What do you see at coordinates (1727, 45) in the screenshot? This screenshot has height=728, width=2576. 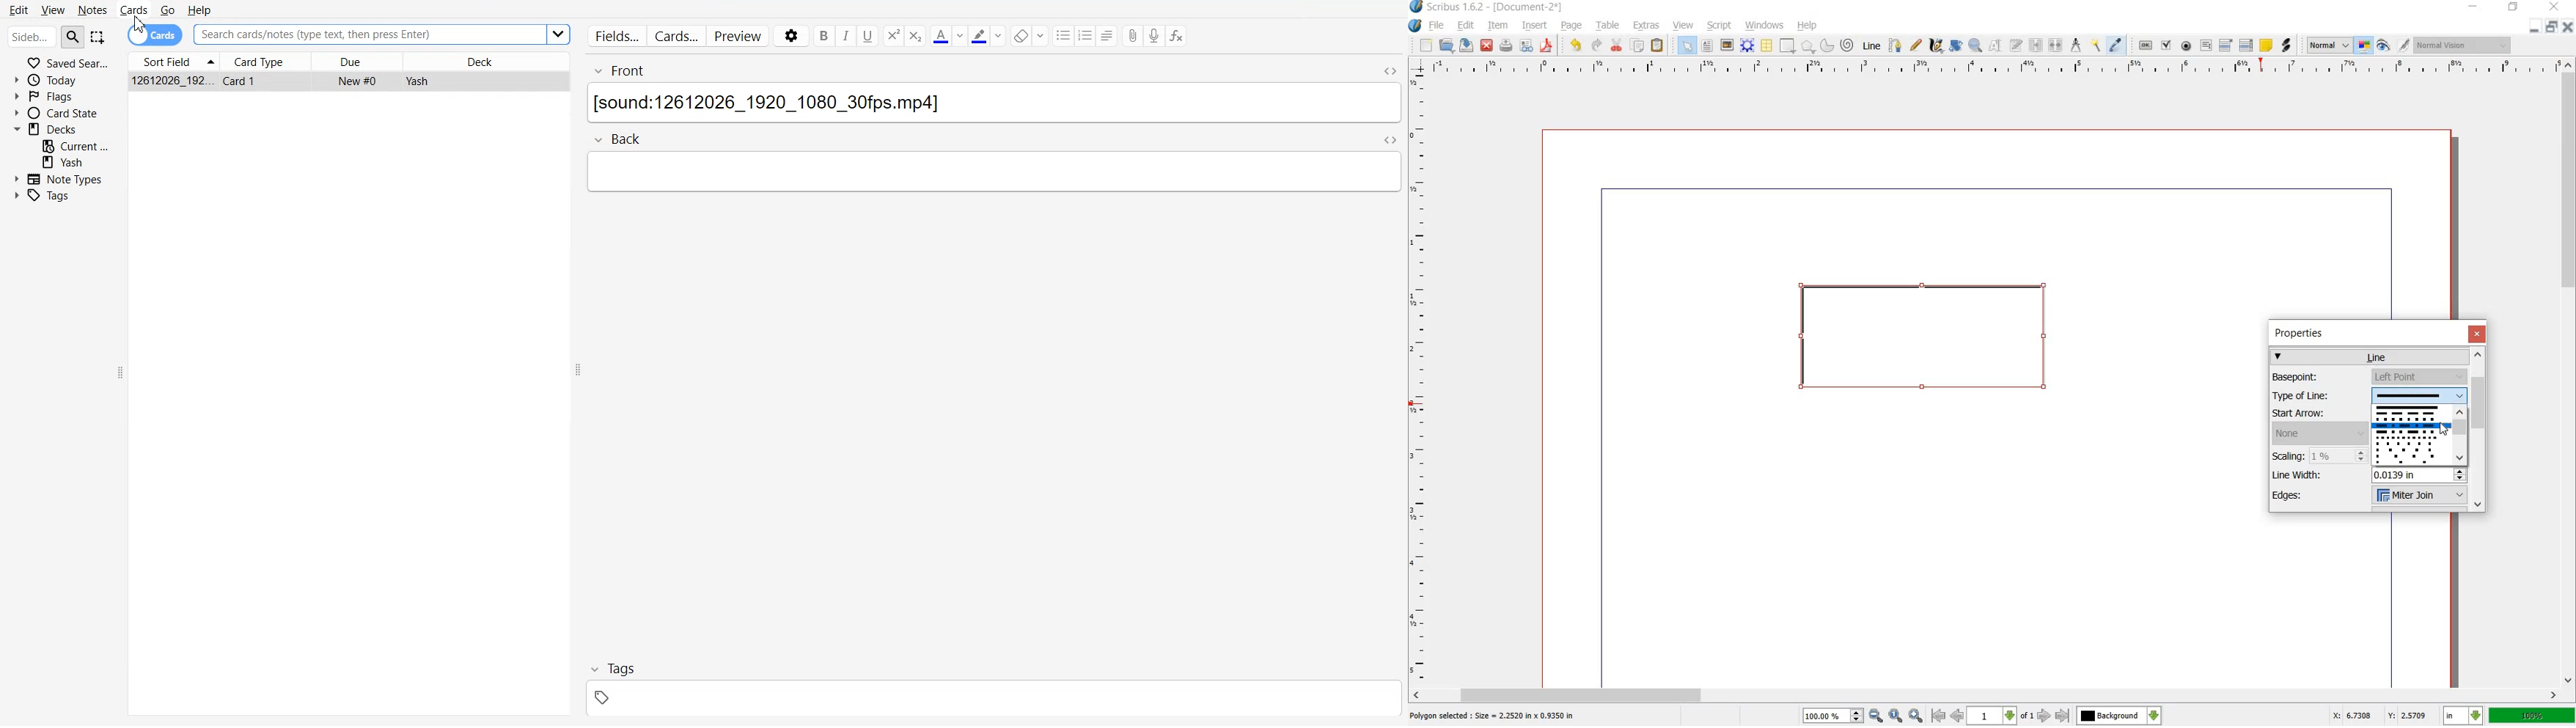 I see `IMAGE` at bounding box center [1727, 45].